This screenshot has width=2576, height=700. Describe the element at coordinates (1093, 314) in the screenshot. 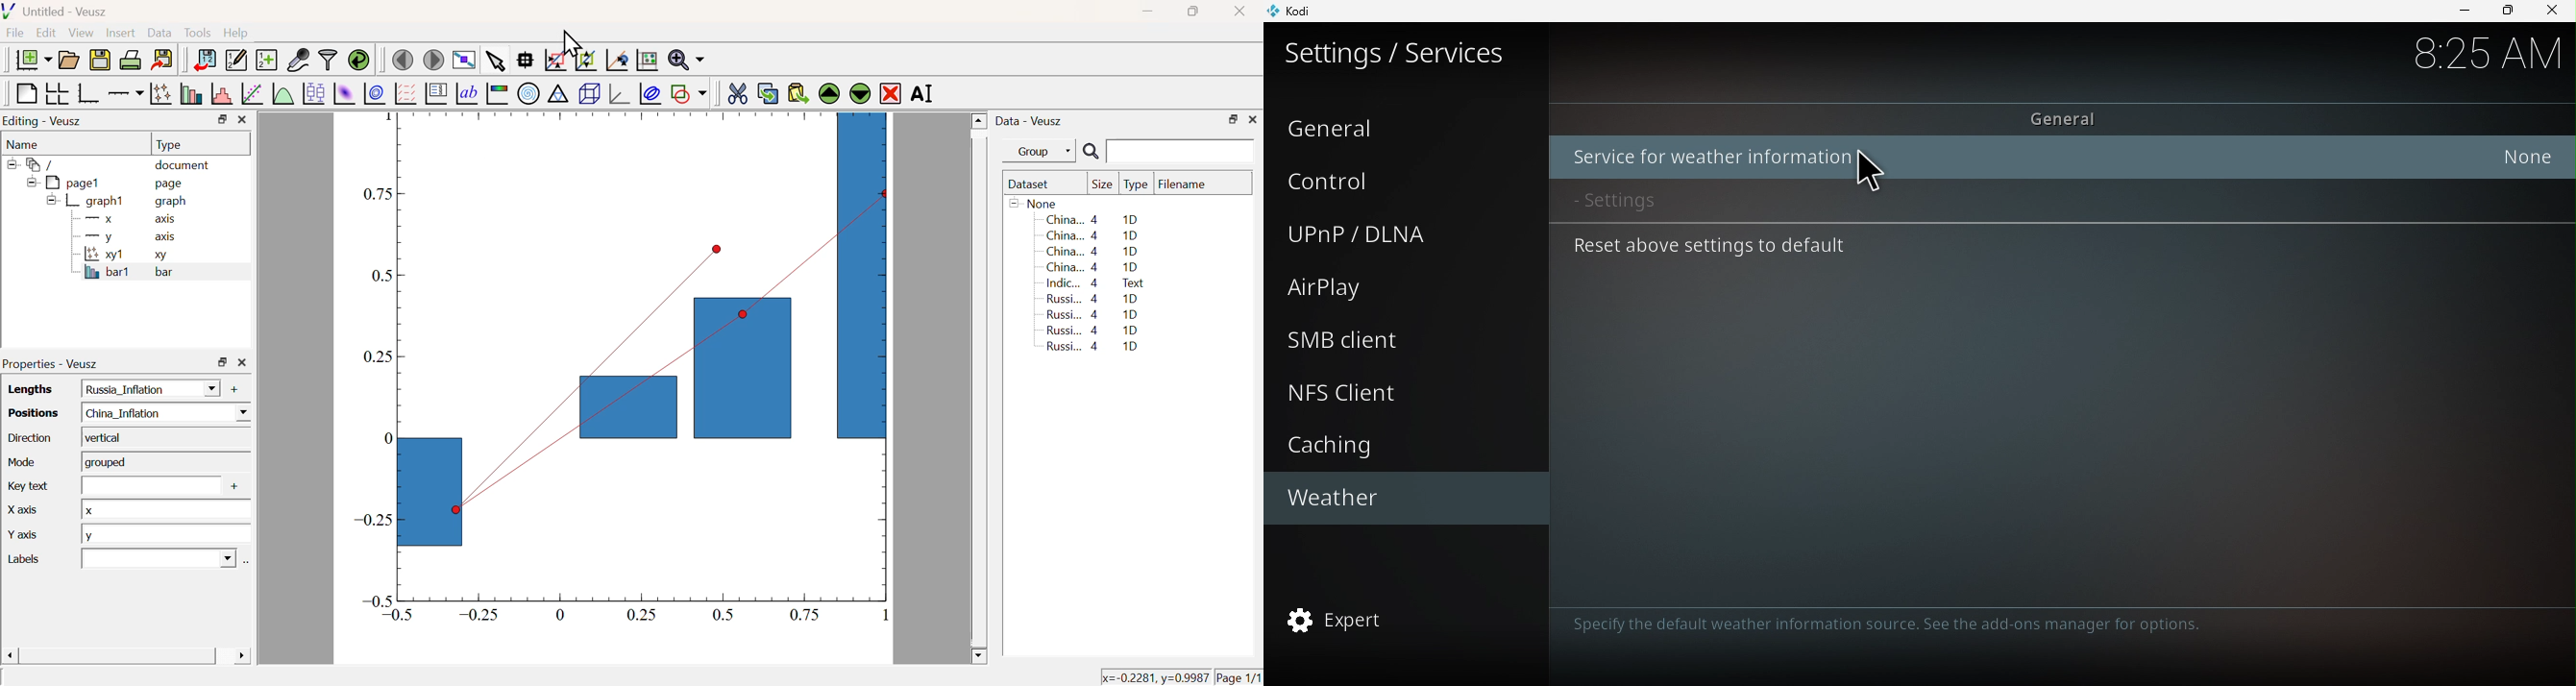

I see `Russi... 4 1D` at that location.